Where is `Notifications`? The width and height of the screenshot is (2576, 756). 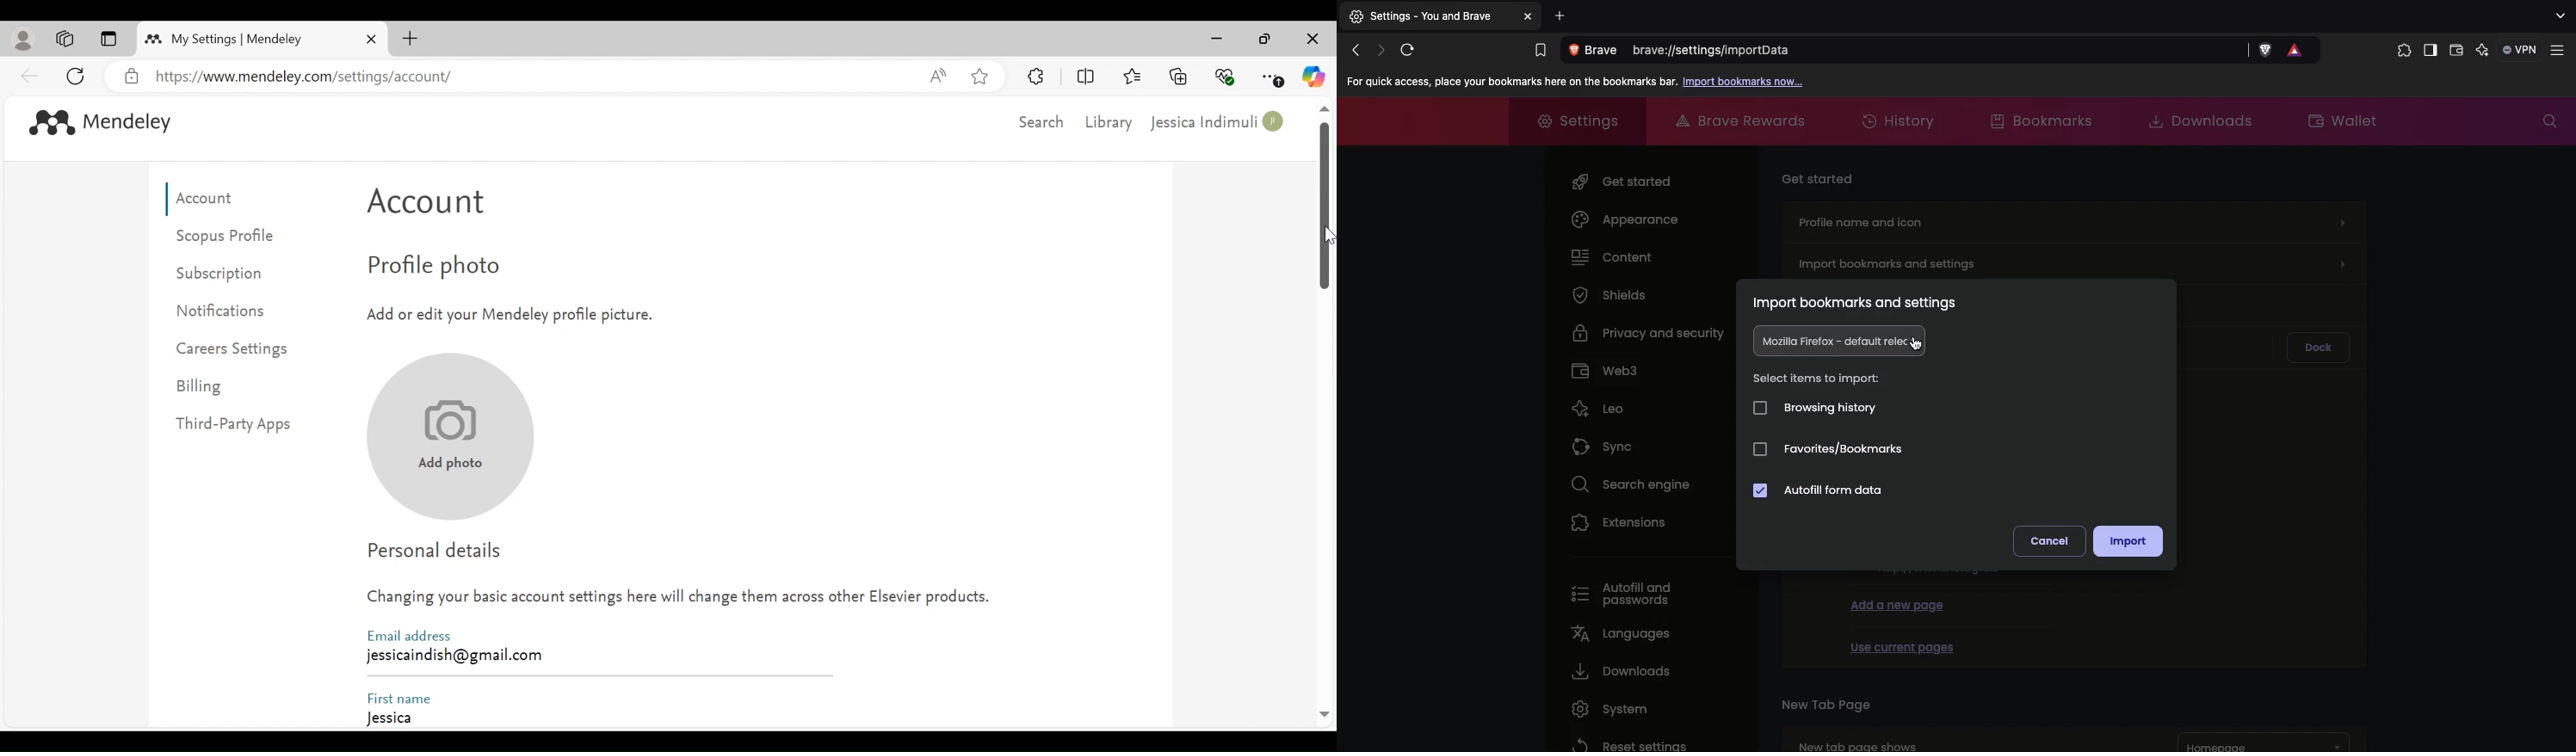 Notifications is located at coordinates (228, 309).